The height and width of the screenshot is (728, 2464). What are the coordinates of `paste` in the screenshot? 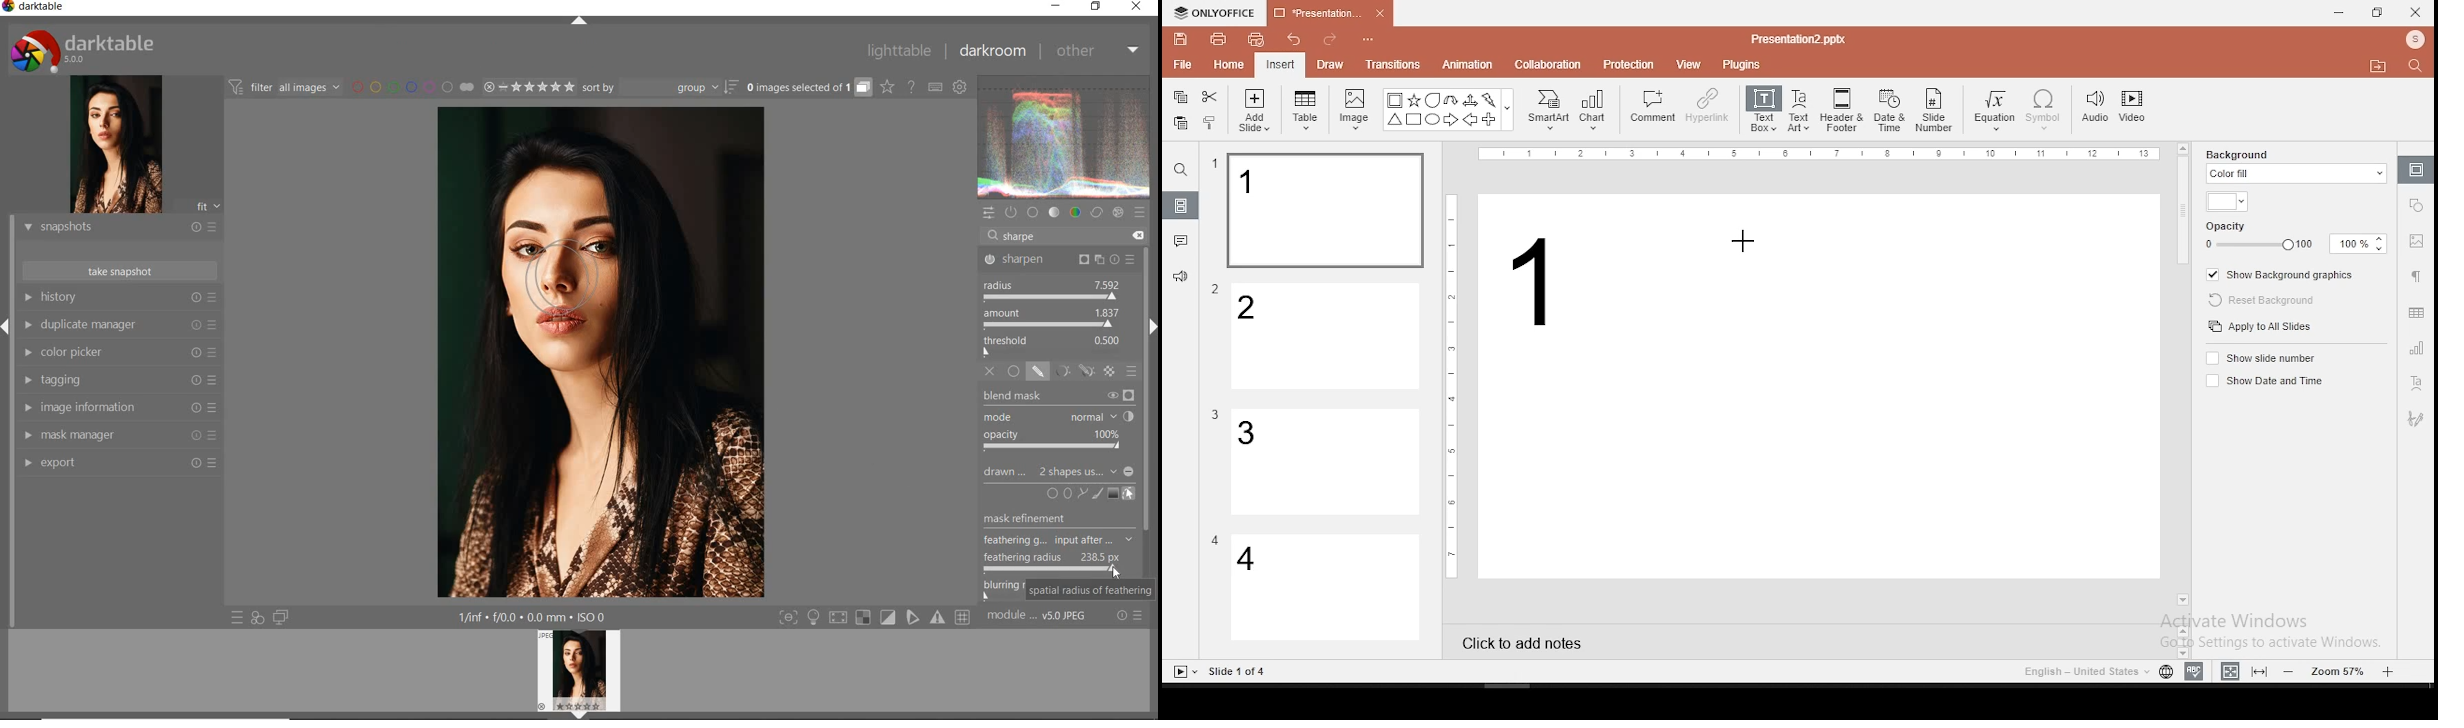 It's located at (1179, 123).